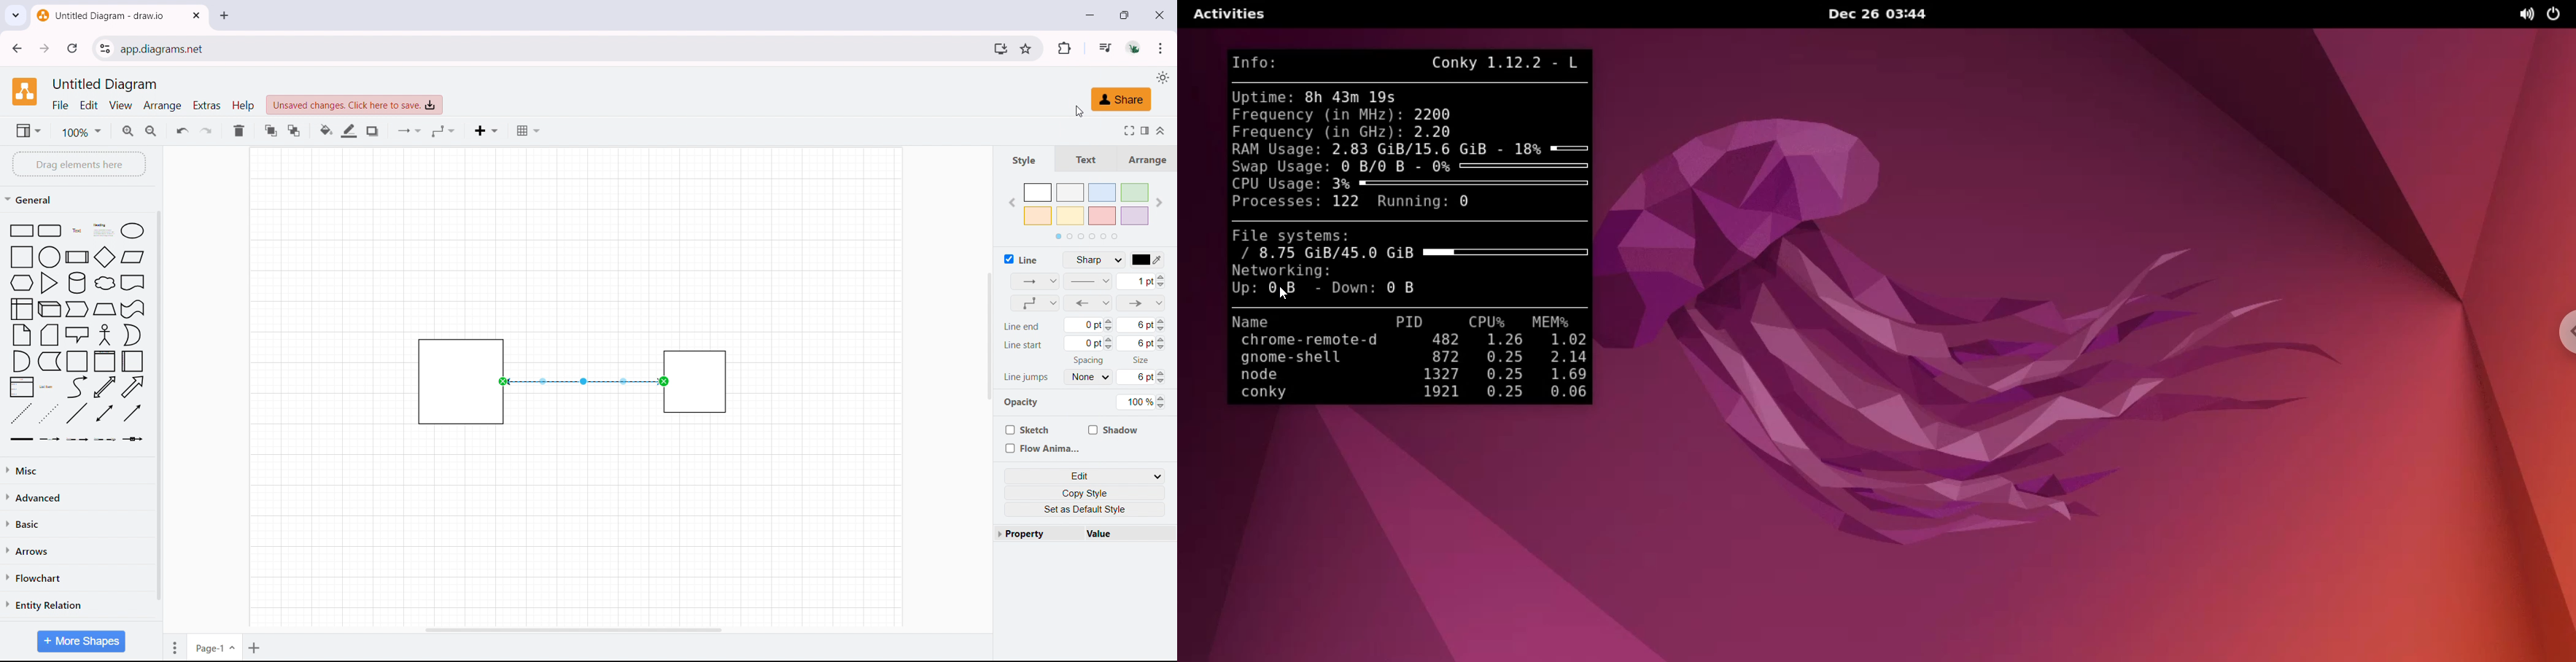 The width and height of the screenshot is (2576, 672). I want to click on maximize, so click(1127, 14).